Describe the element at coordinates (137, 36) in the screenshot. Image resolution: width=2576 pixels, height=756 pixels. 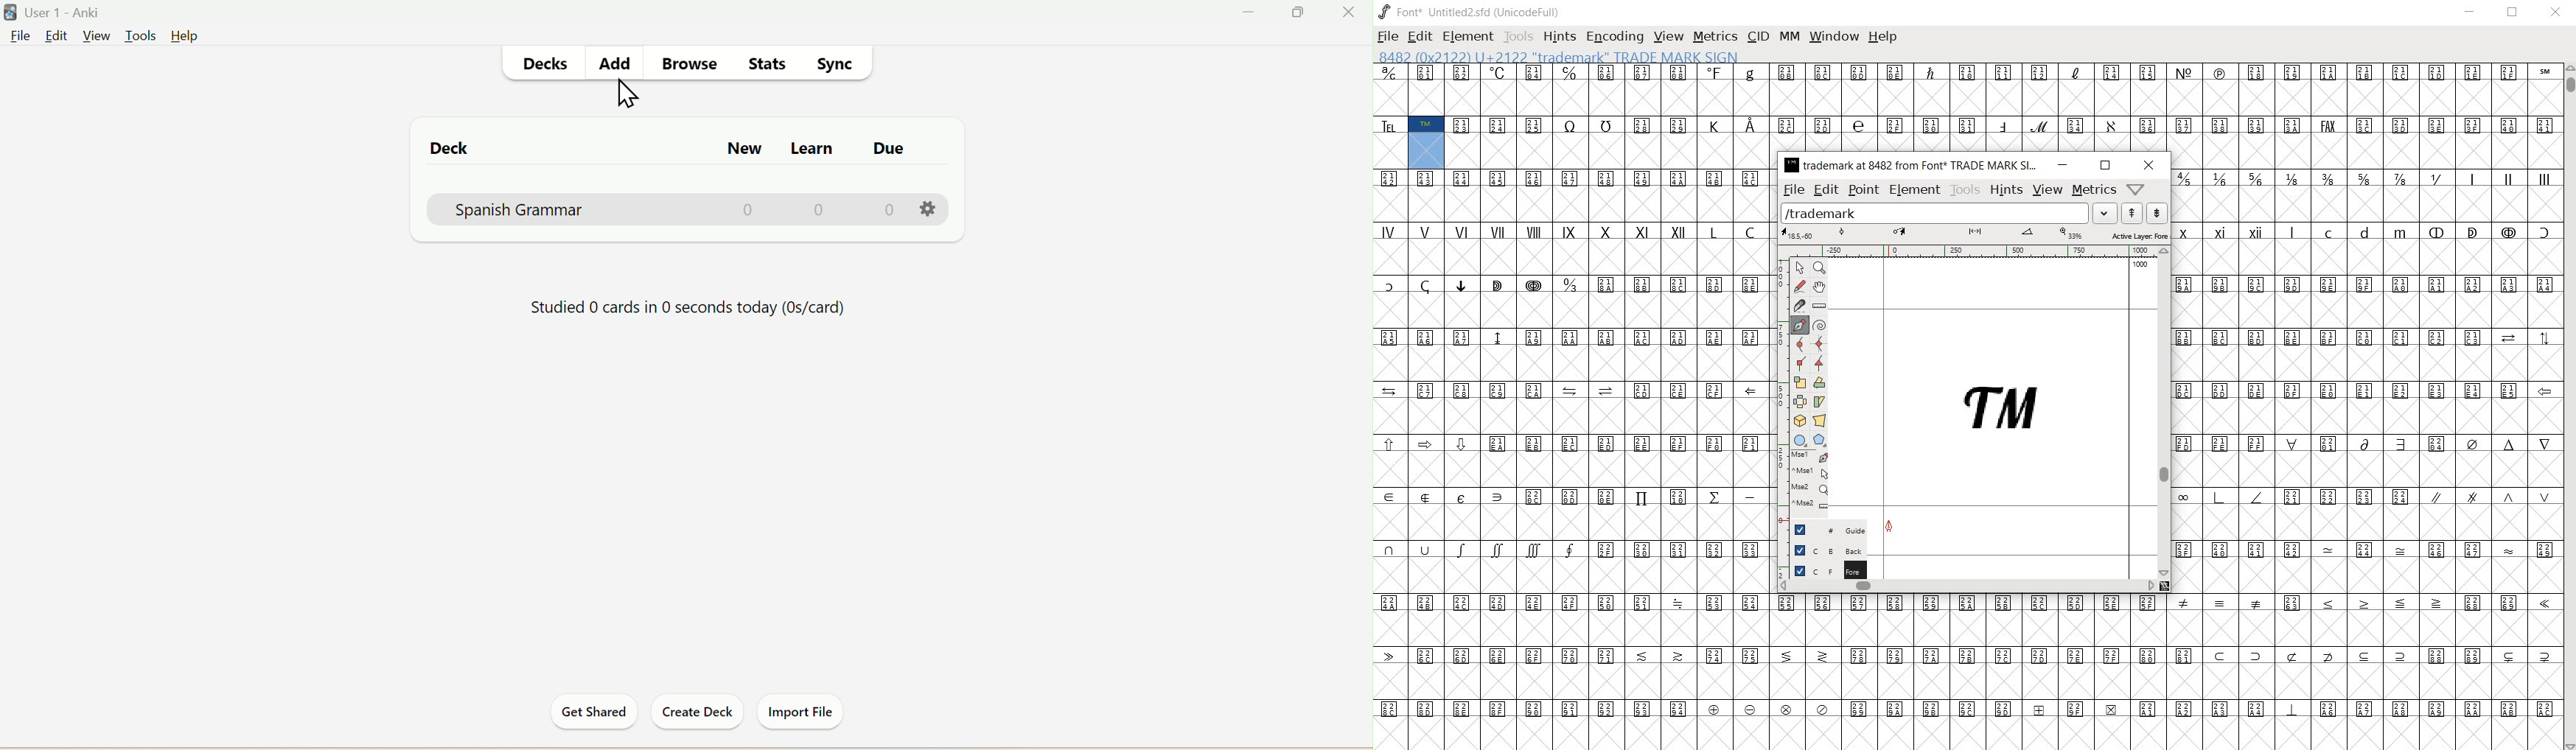
I see `Tools` at that location.